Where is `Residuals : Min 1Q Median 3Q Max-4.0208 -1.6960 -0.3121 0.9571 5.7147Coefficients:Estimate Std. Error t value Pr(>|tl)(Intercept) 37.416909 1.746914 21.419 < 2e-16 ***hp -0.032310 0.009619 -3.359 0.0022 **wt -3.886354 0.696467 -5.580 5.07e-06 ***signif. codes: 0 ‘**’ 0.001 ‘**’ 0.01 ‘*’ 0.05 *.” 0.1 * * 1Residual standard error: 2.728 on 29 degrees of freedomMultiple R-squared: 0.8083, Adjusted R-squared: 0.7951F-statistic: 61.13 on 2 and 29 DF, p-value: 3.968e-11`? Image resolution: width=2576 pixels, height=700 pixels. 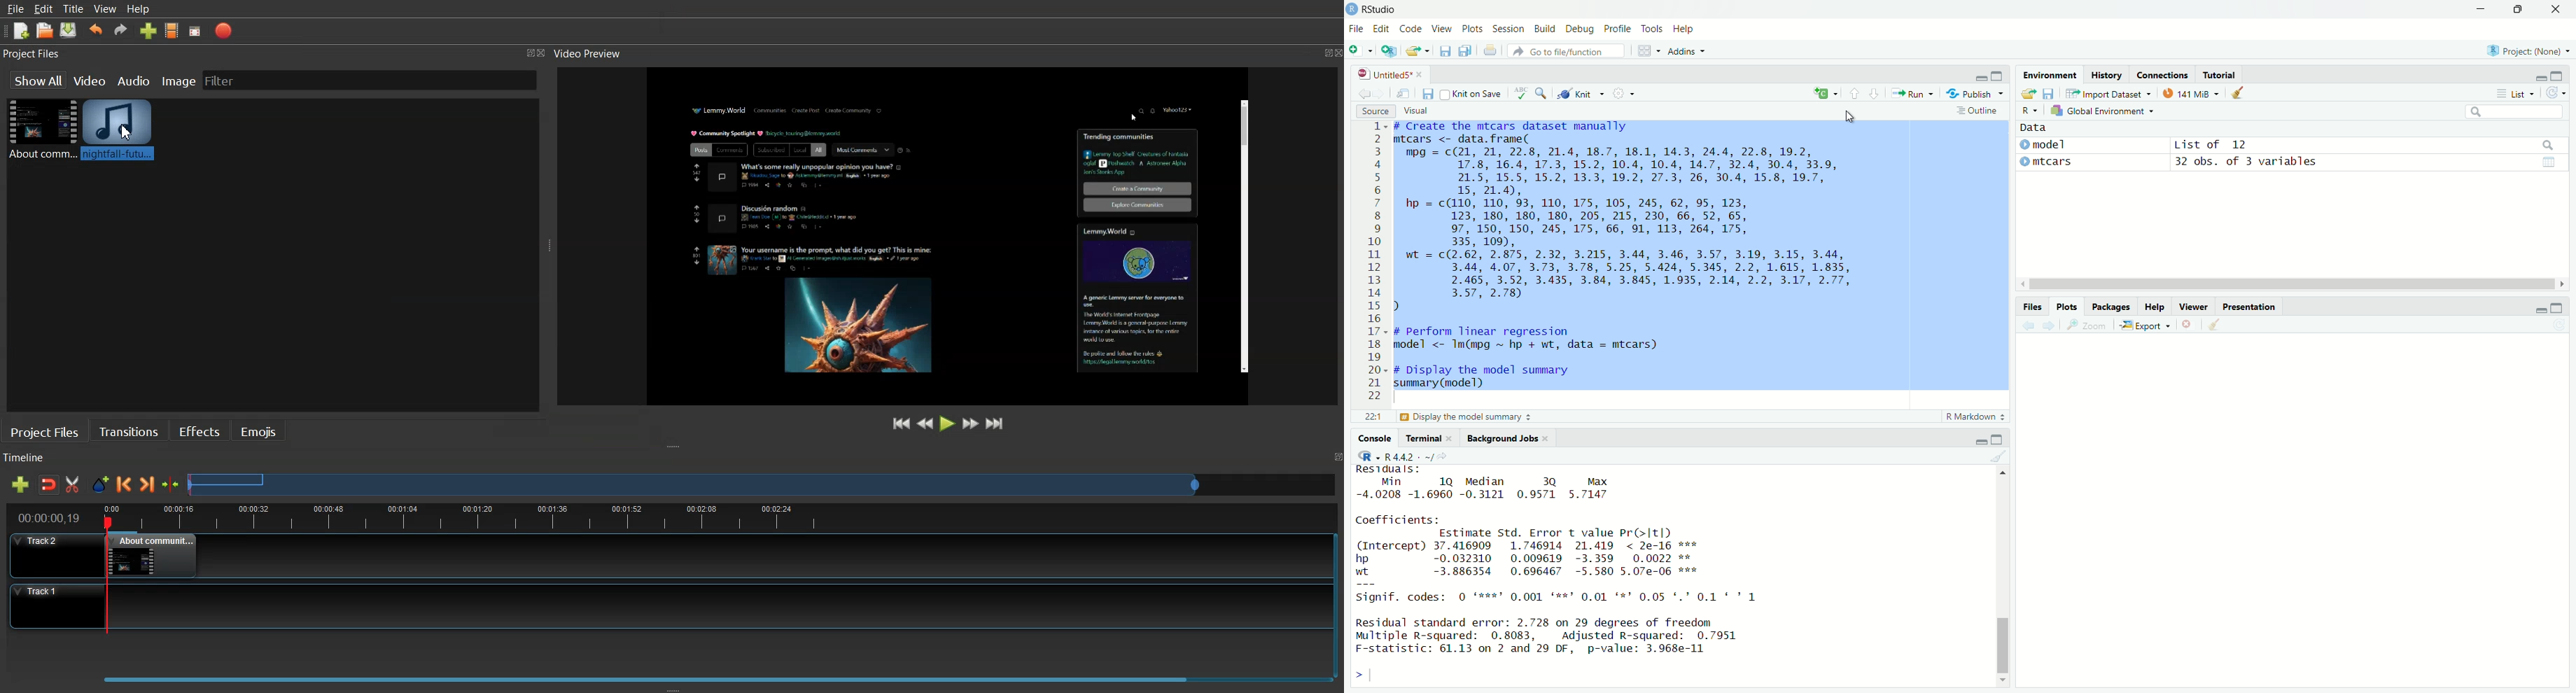 Residuals : Min 1Q Median 3Q Max-4.0208 -1.6960 -0.3121 0.9571 5.7147Coefficients:Estimate Std. Error t value Pr(>|tl)(Intercept) 37.416909 1.746914 21.419 < 2e-16 ***hp -0.032310 0.009619 -3.359 0.0022 **wt -3.886354 0.696467 -5.580 5.07e-06 ***signif. codes: 0 ‘**’ 0.001 ‘**’ 0.01 ‘*’ 0.05 *.” 0.1 * * 1Residual standard error: 2.728 on 29 degrees of freedomMultiple R-squared: 0.8083, Adjusted R-squared: 0.7951F-statistic: 61.13 on 2 and 29 DF, p-value: 3.968e-11 is located at coordinates (1560, 563).